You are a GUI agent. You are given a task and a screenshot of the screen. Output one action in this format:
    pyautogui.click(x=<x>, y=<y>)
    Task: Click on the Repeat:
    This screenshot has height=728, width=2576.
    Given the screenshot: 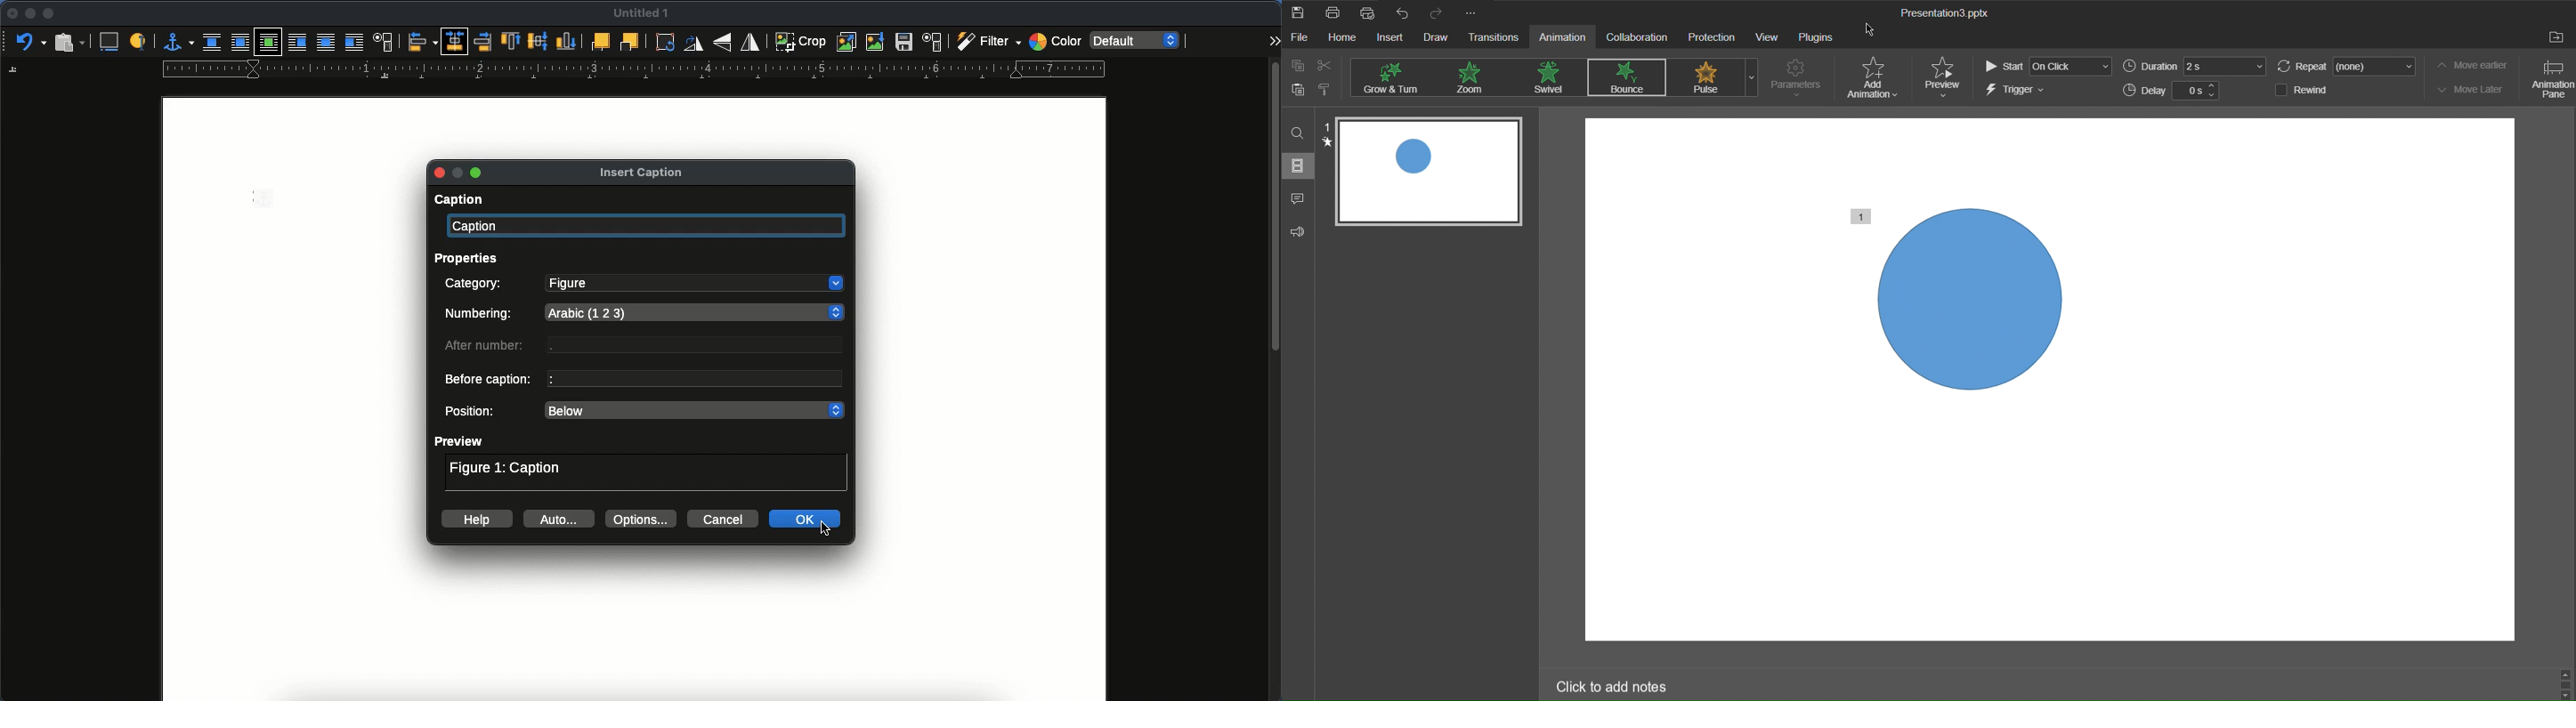 What is the action you would take?
    pyautogui.click(x=2303, y=67)
    